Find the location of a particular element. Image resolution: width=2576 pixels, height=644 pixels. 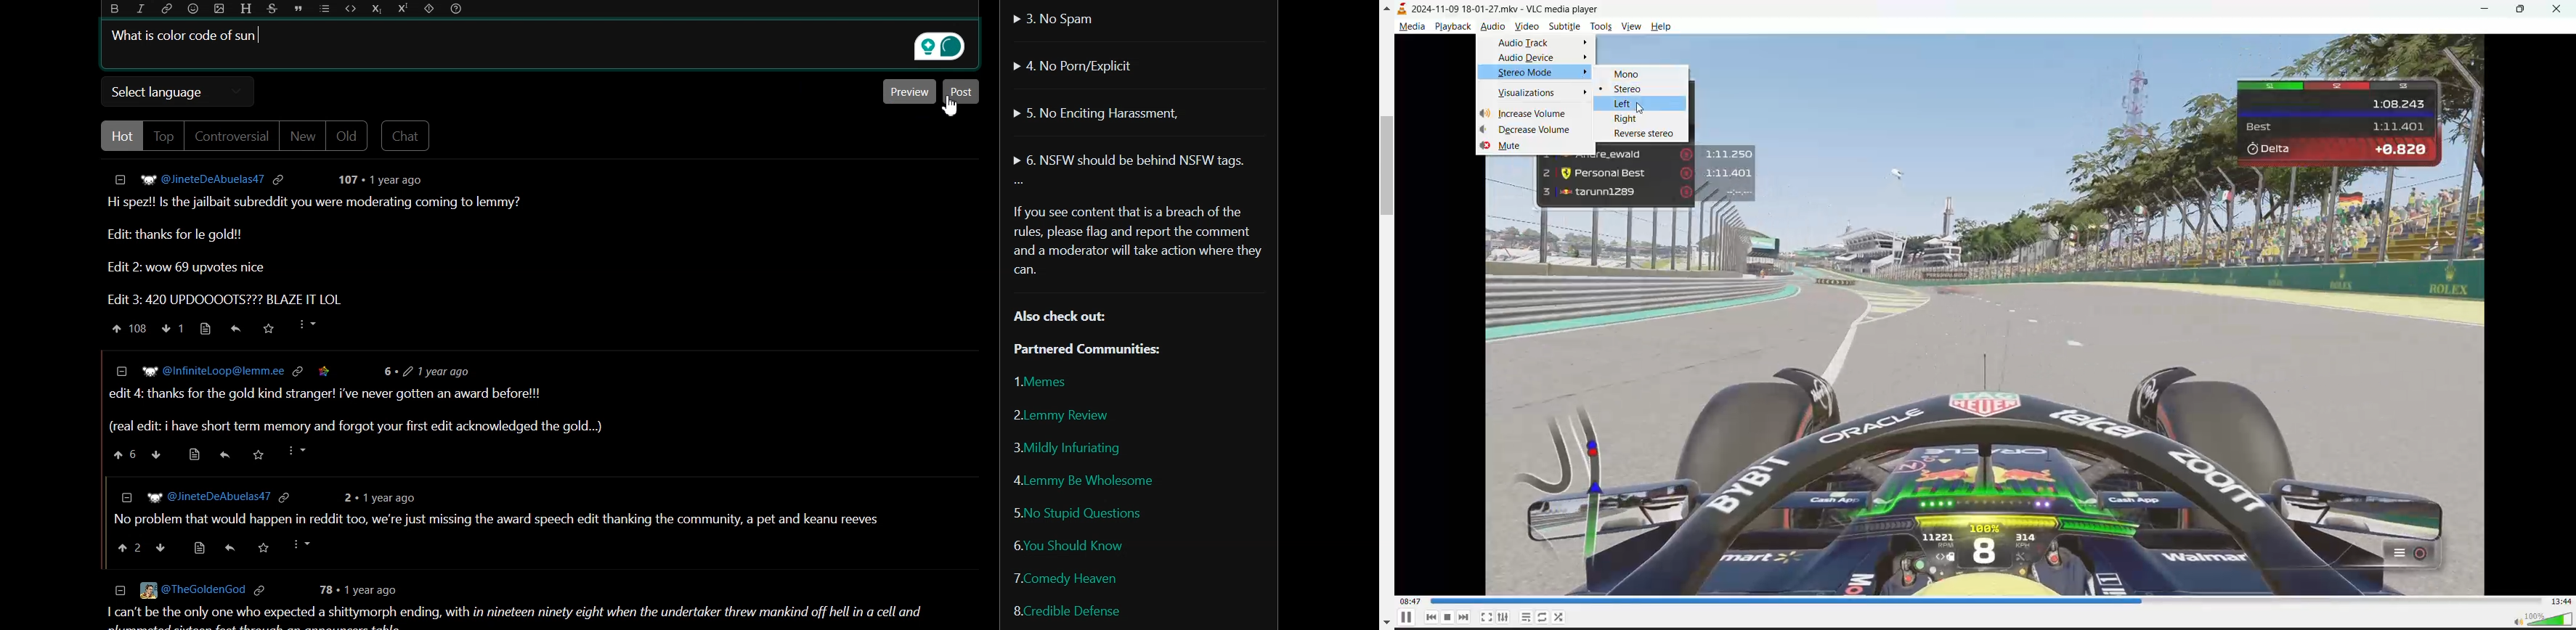

© [Eg @TheGoldenGod is located at coordinates (207, 590).